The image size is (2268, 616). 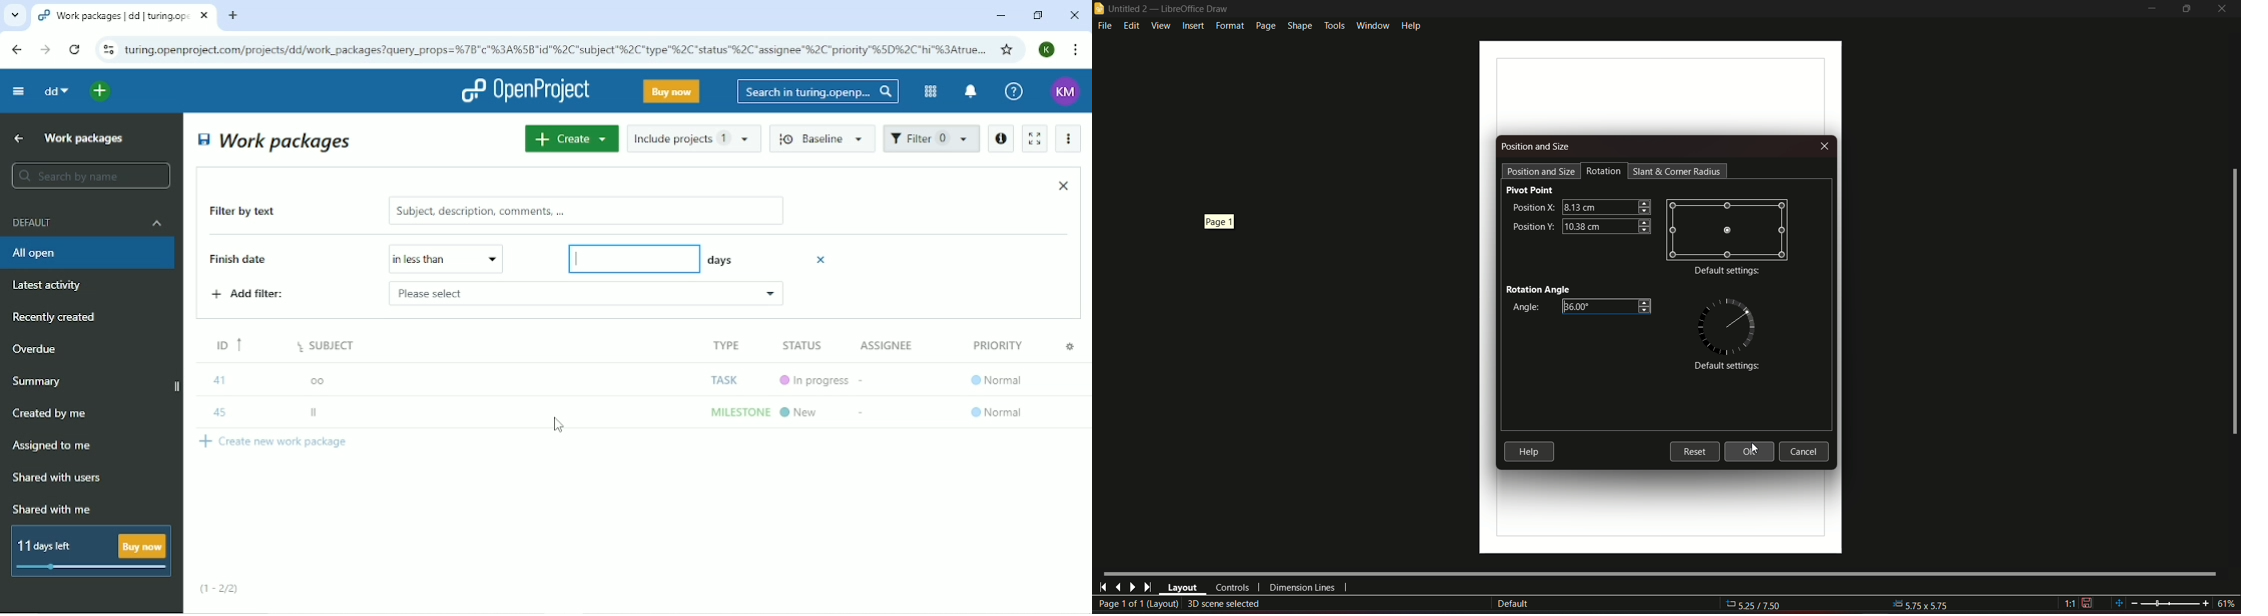 I want to click on scrollbar, so click(x=2233, y=302).